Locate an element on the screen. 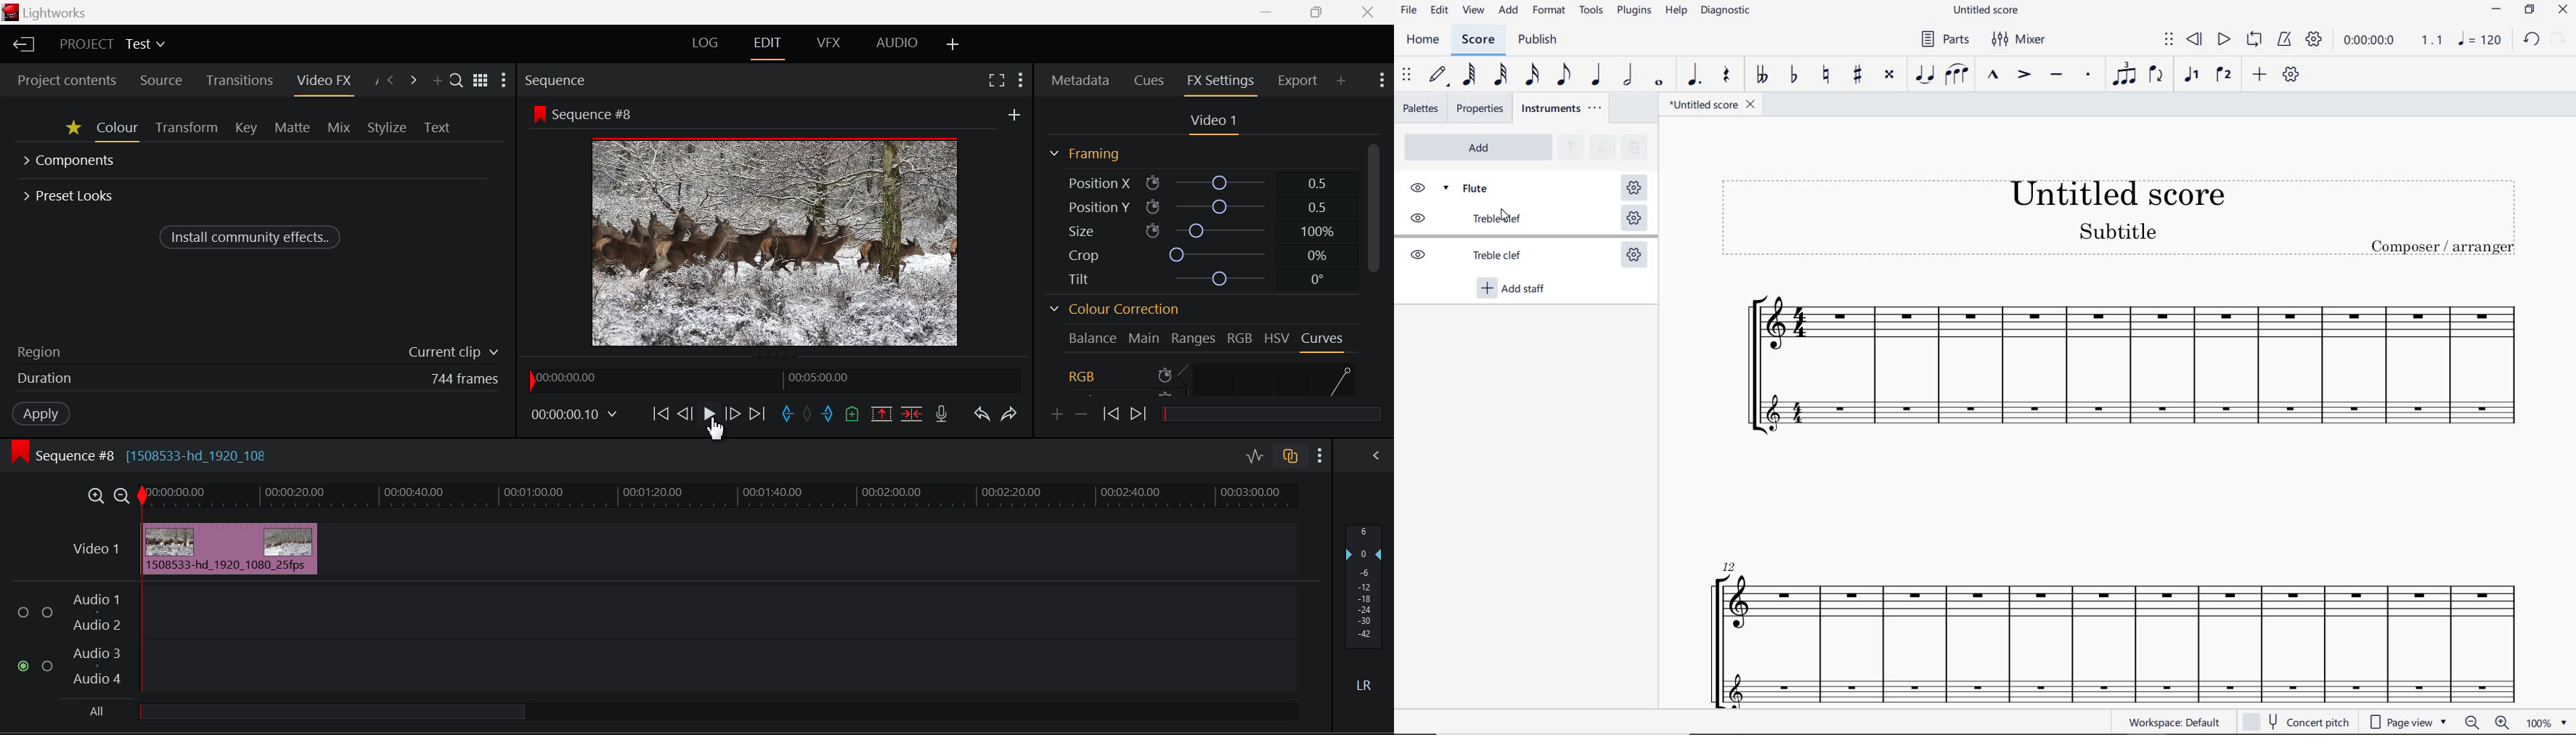  Scroll Bar is located at coordinates (1377, 271).